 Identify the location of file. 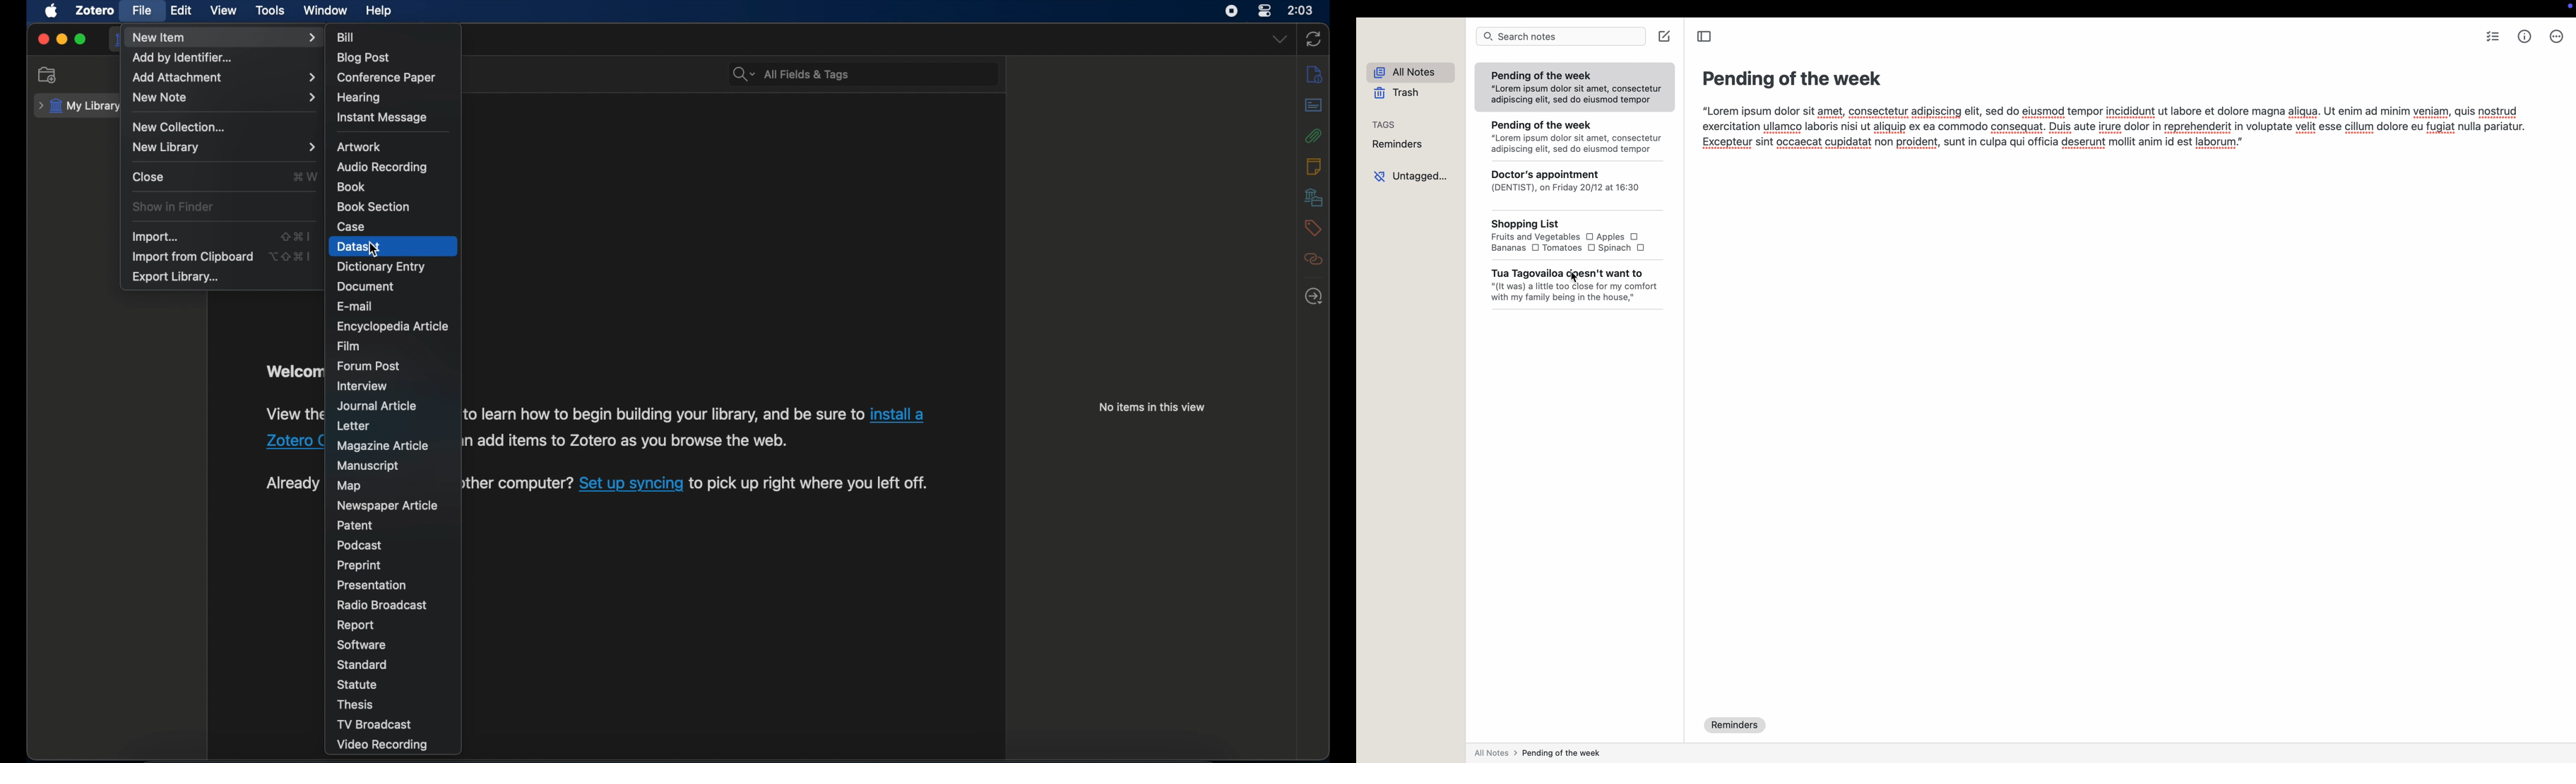
(141, 11).